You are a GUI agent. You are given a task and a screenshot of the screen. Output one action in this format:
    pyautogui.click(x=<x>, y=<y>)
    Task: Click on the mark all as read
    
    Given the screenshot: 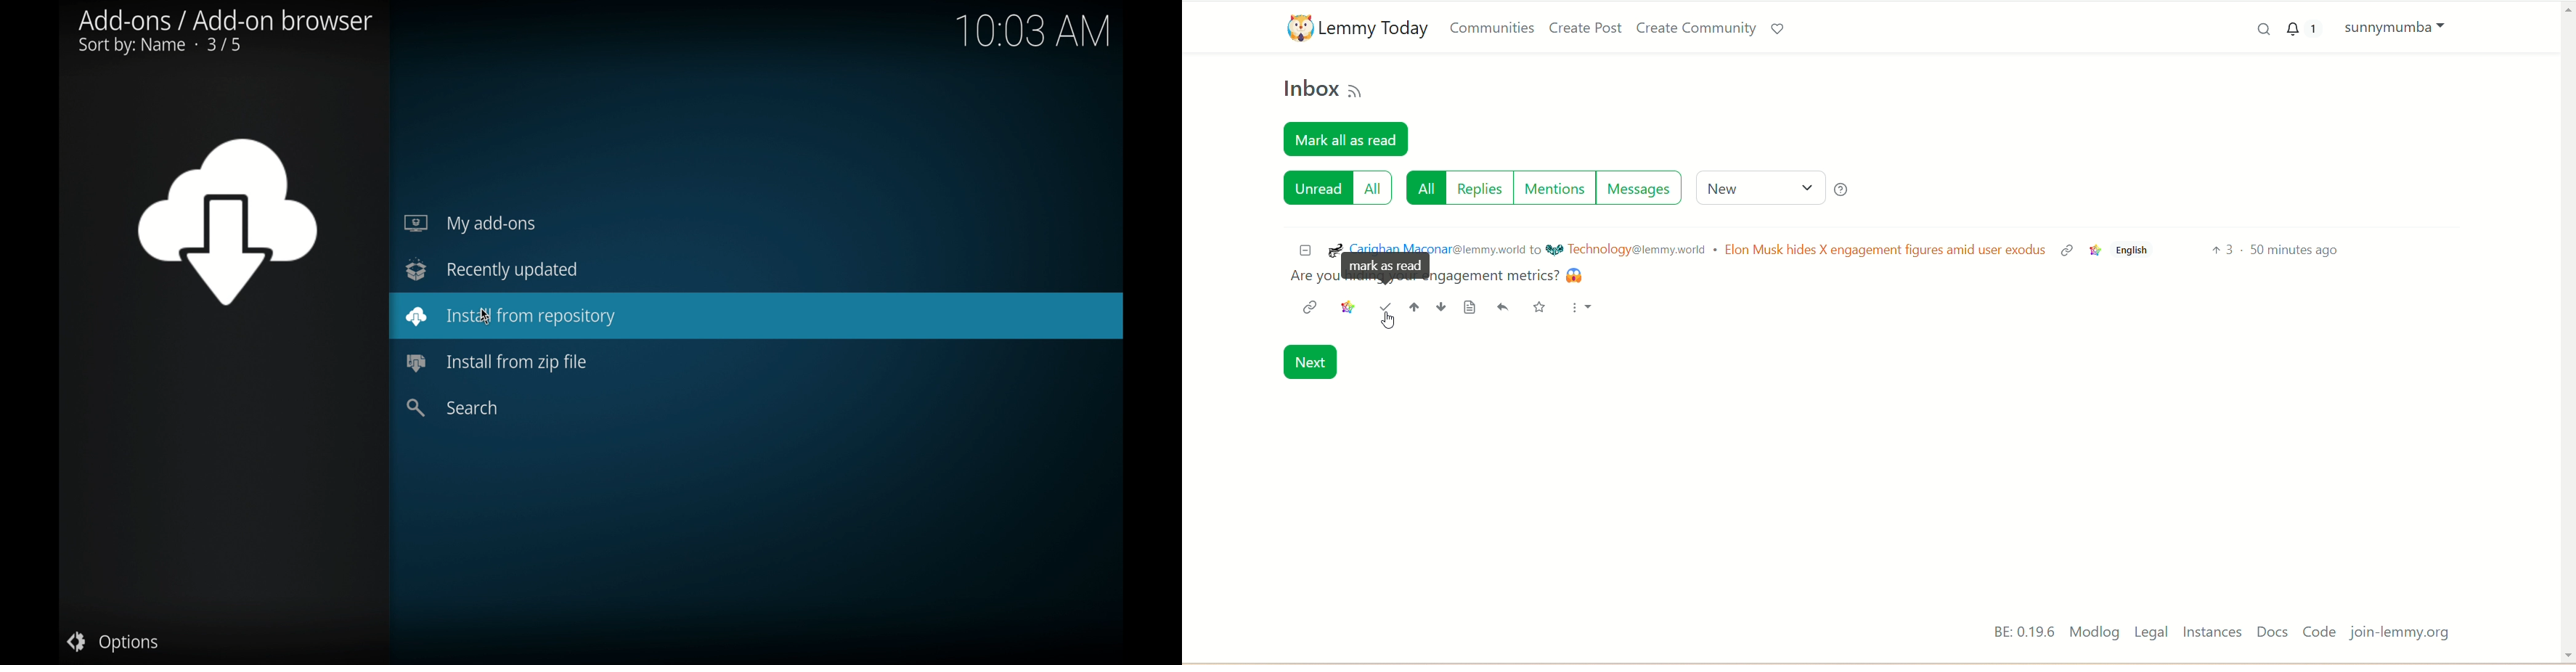 What is the action you would take?
    pyautogui.click(x=1349, y=138)
    